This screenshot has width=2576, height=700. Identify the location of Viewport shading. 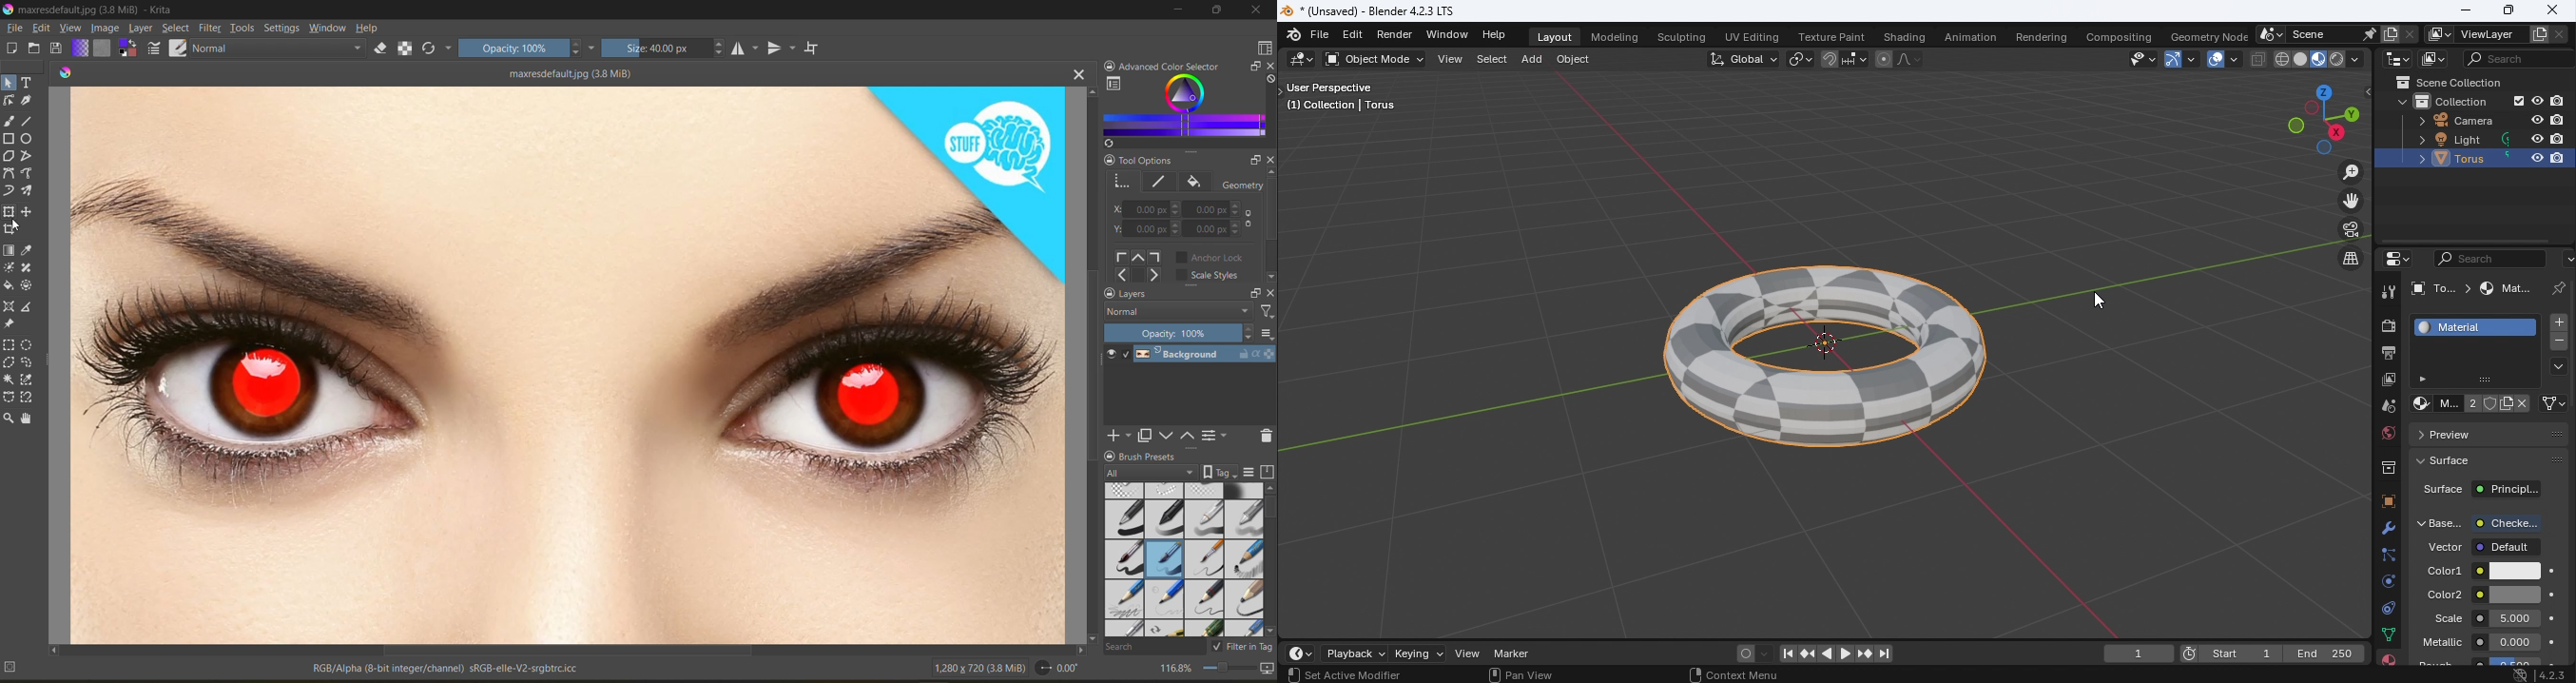
(2301, 59).